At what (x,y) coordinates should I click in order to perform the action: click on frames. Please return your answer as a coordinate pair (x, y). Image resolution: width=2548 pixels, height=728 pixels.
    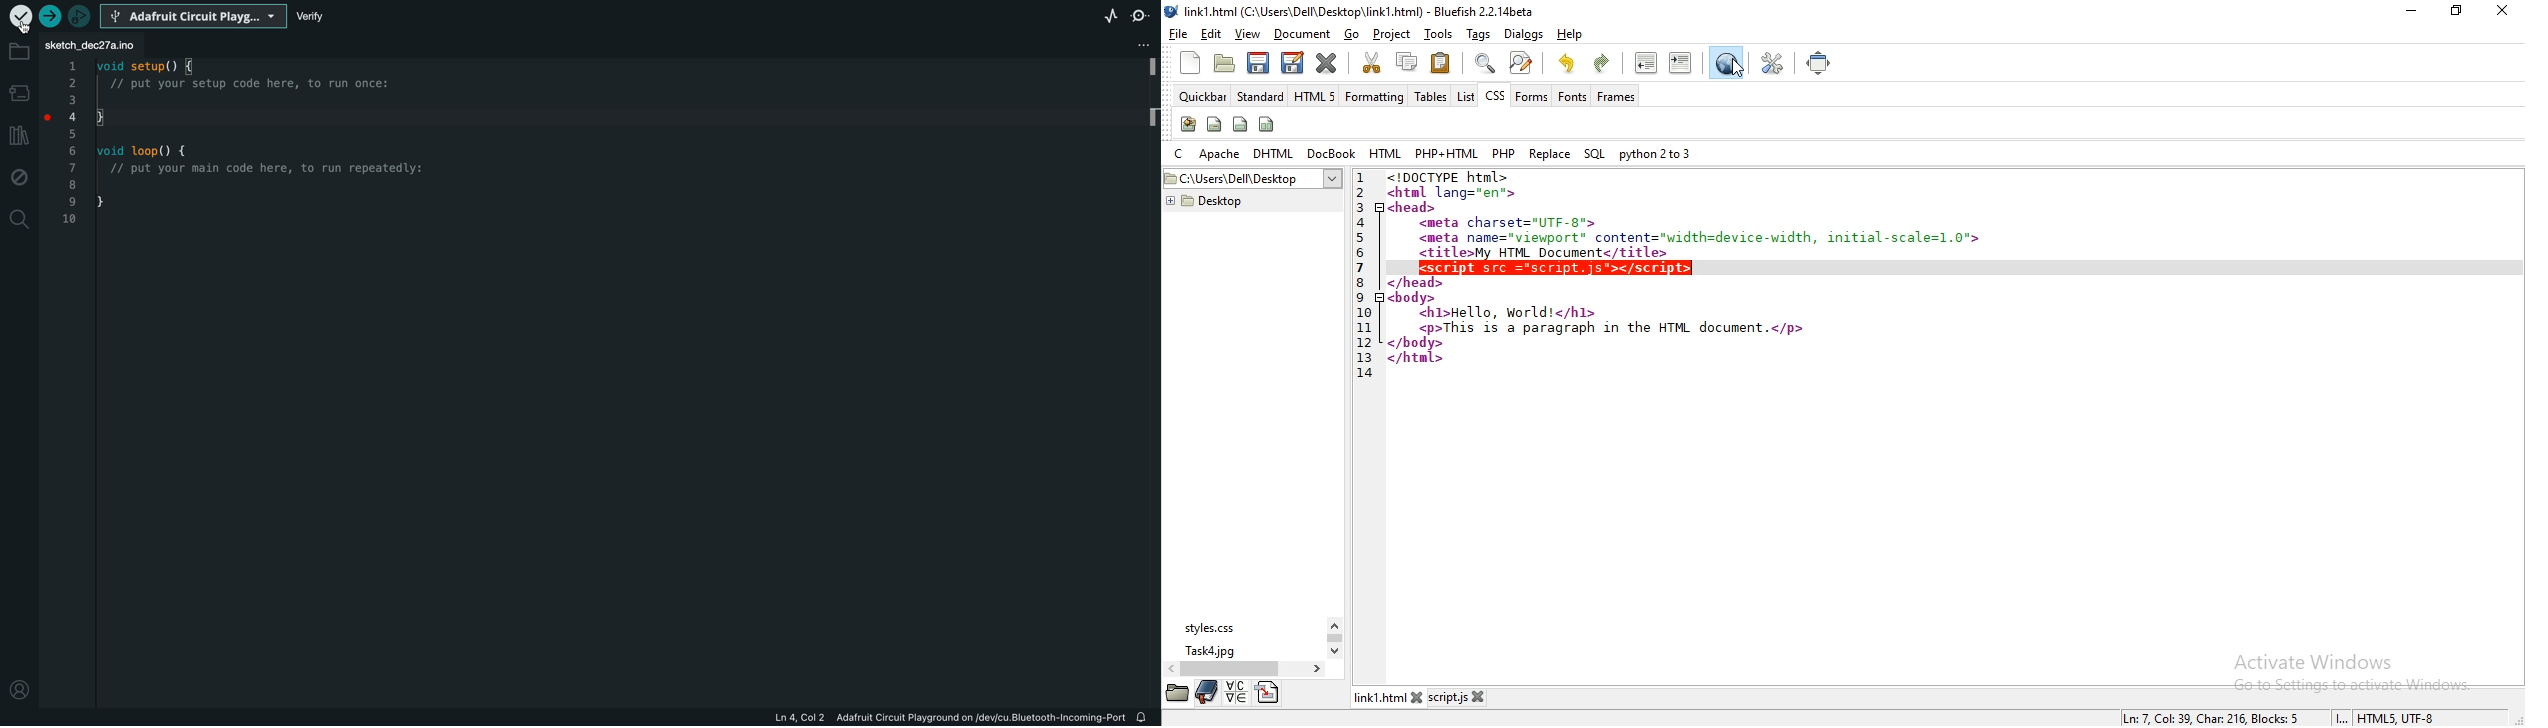
    Looking at the image, I should click on (1615, 96).